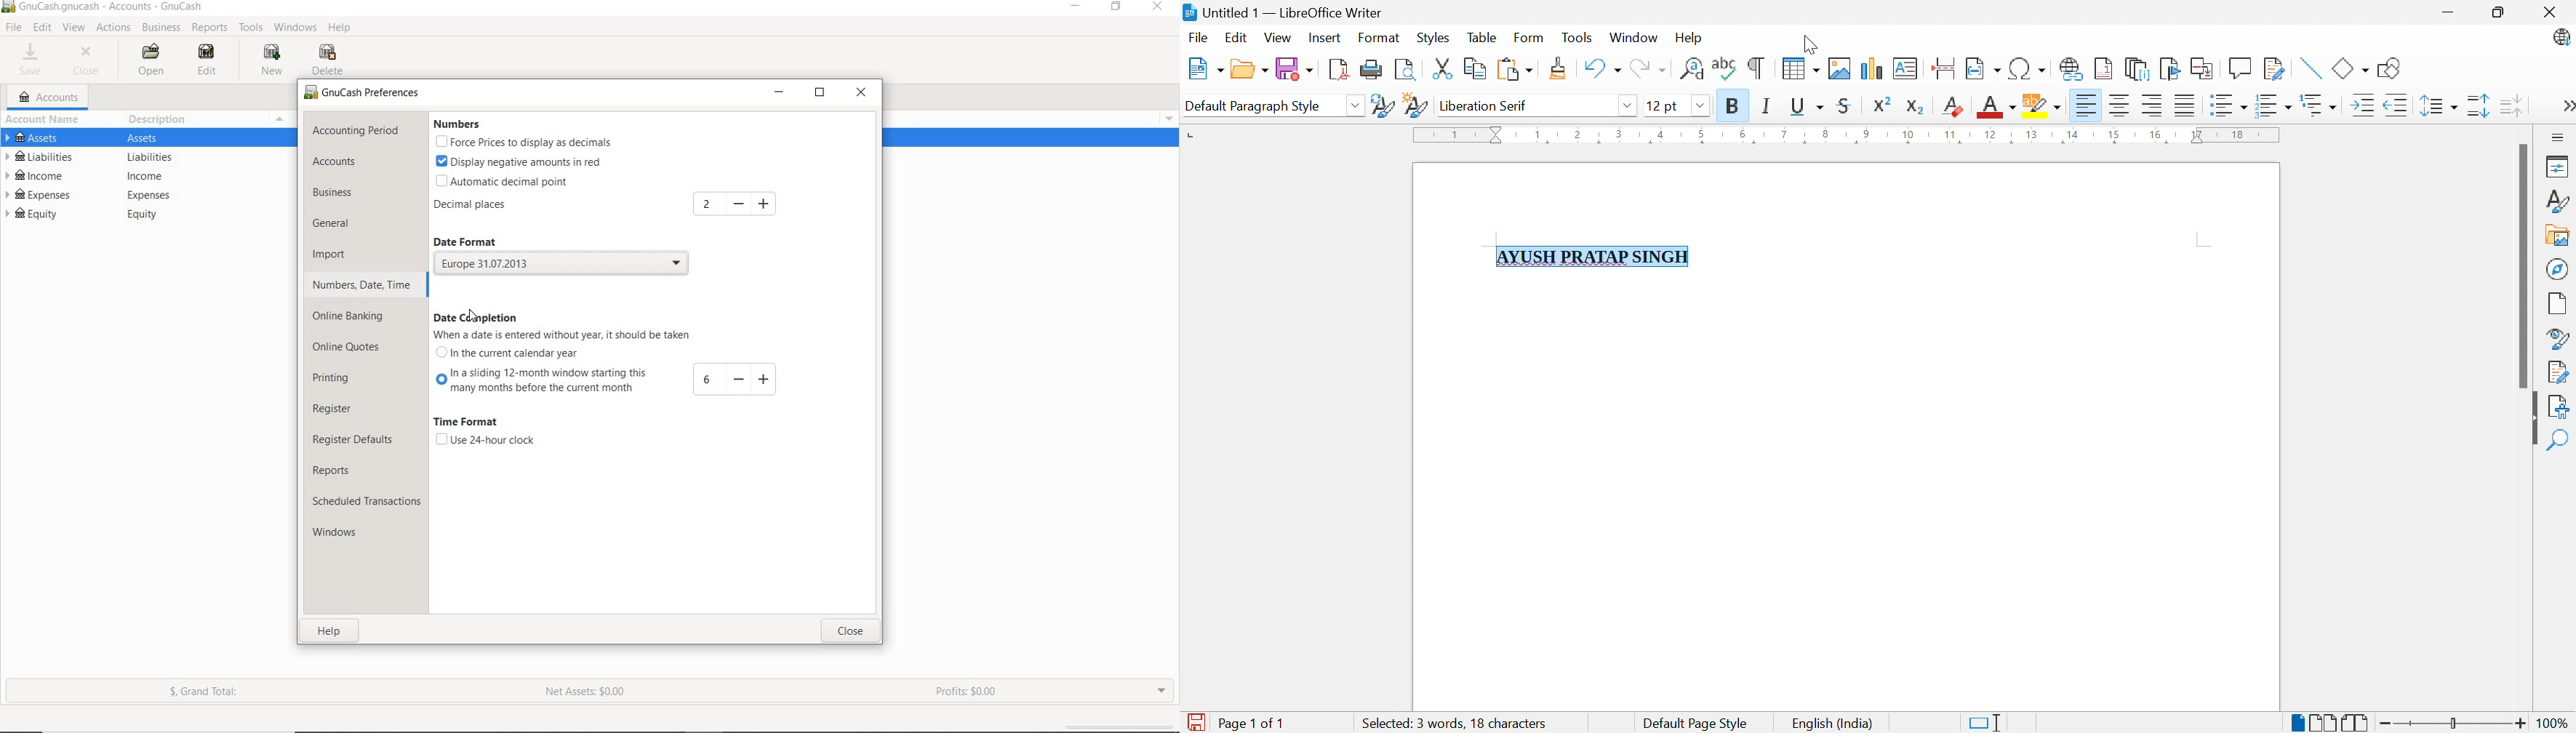 The image size is (2576, 756). I want to click on Table, so click(1482, 38).